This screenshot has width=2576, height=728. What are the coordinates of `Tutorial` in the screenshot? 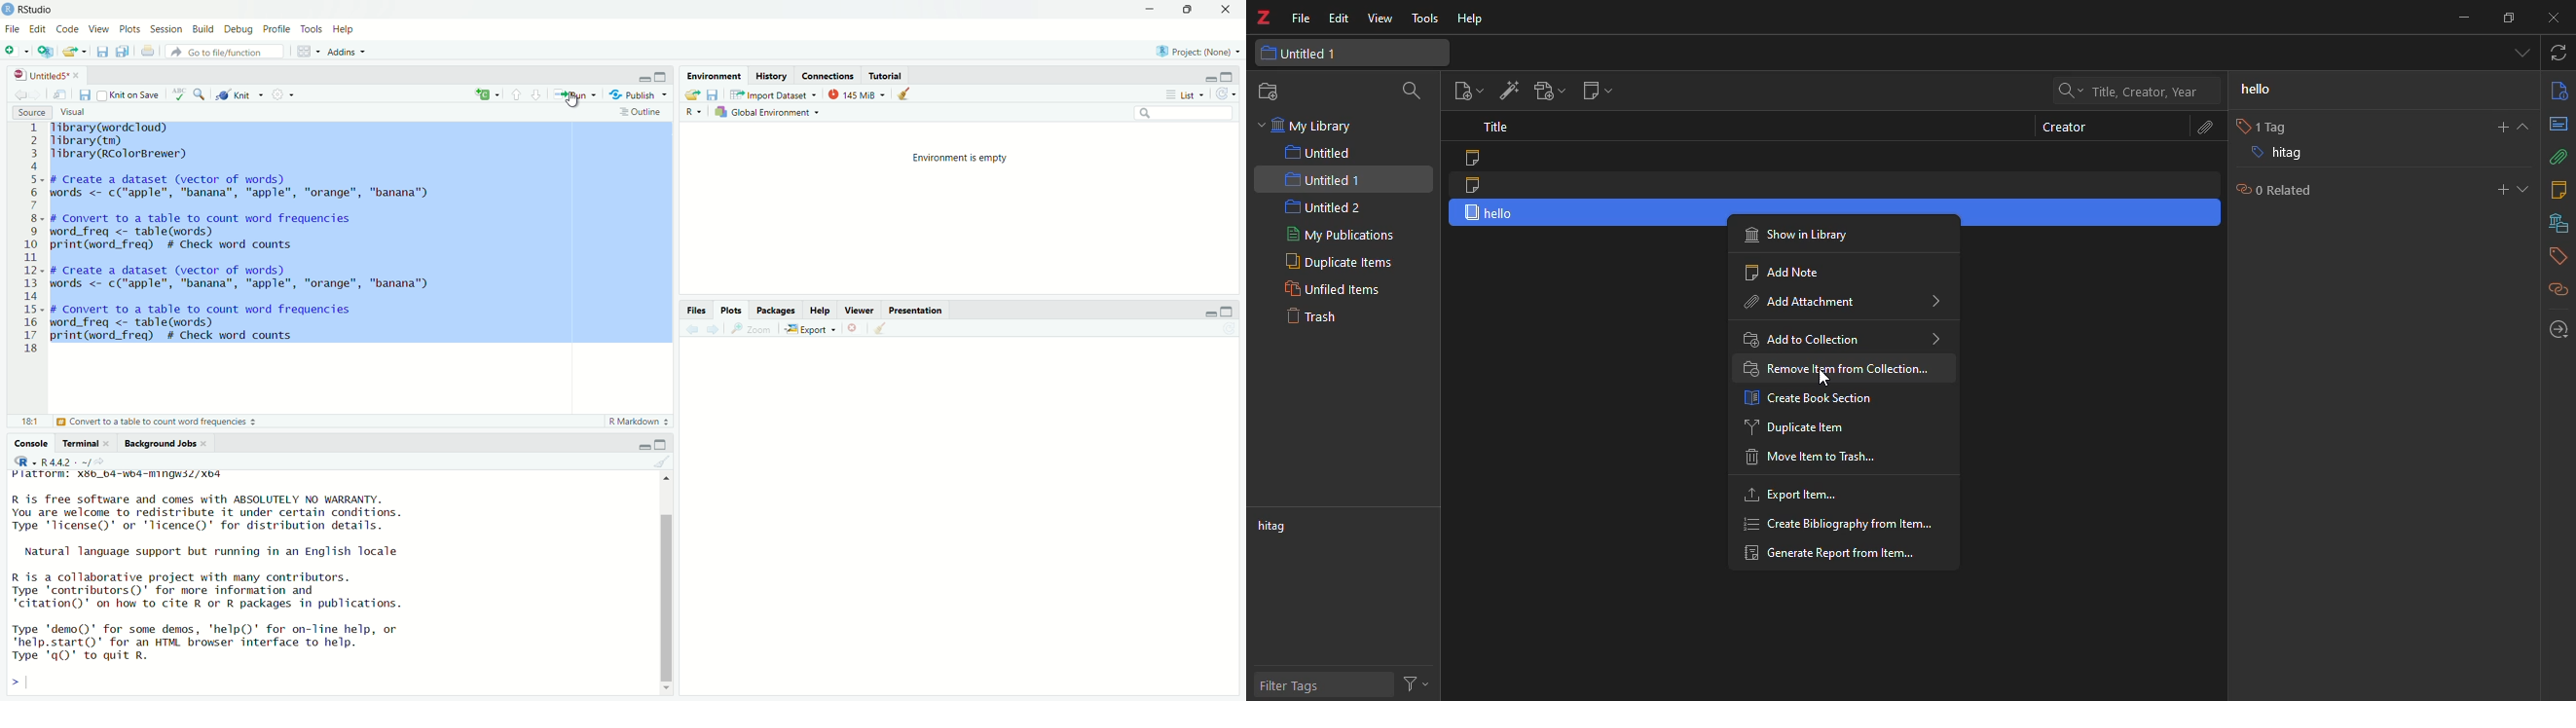 It's located at (887, 75).